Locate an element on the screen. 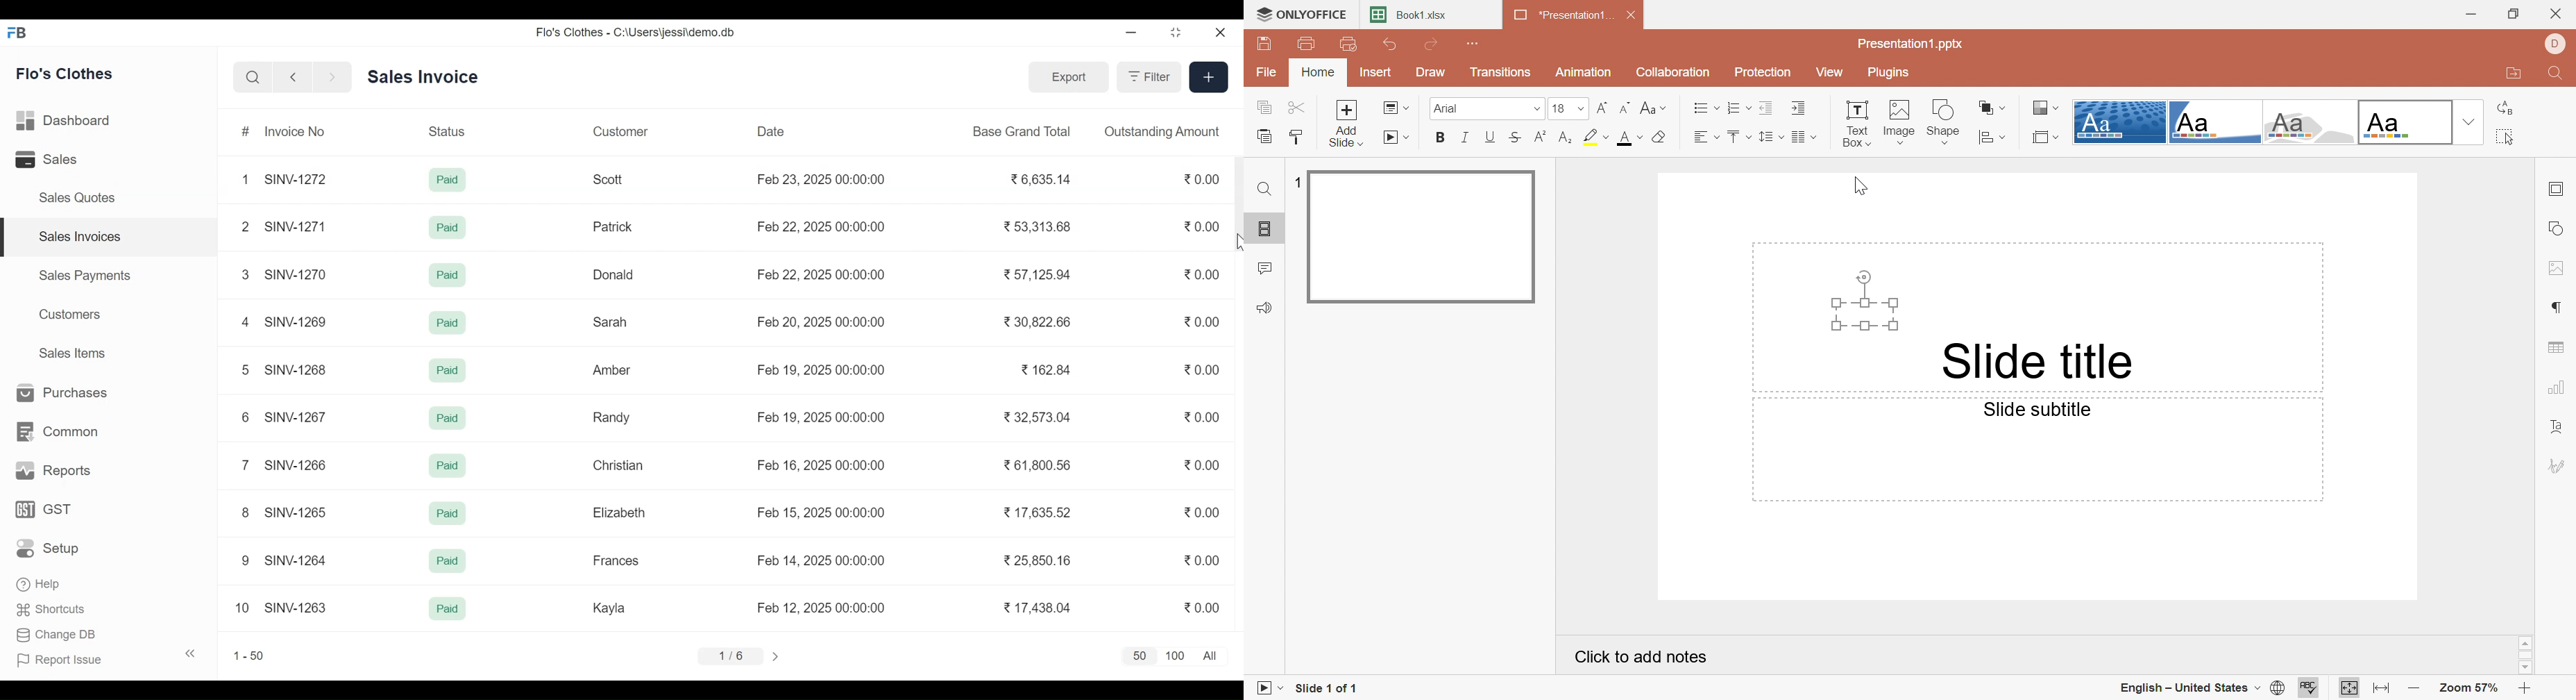  | Report Issue is located at coordinates (108, 658).